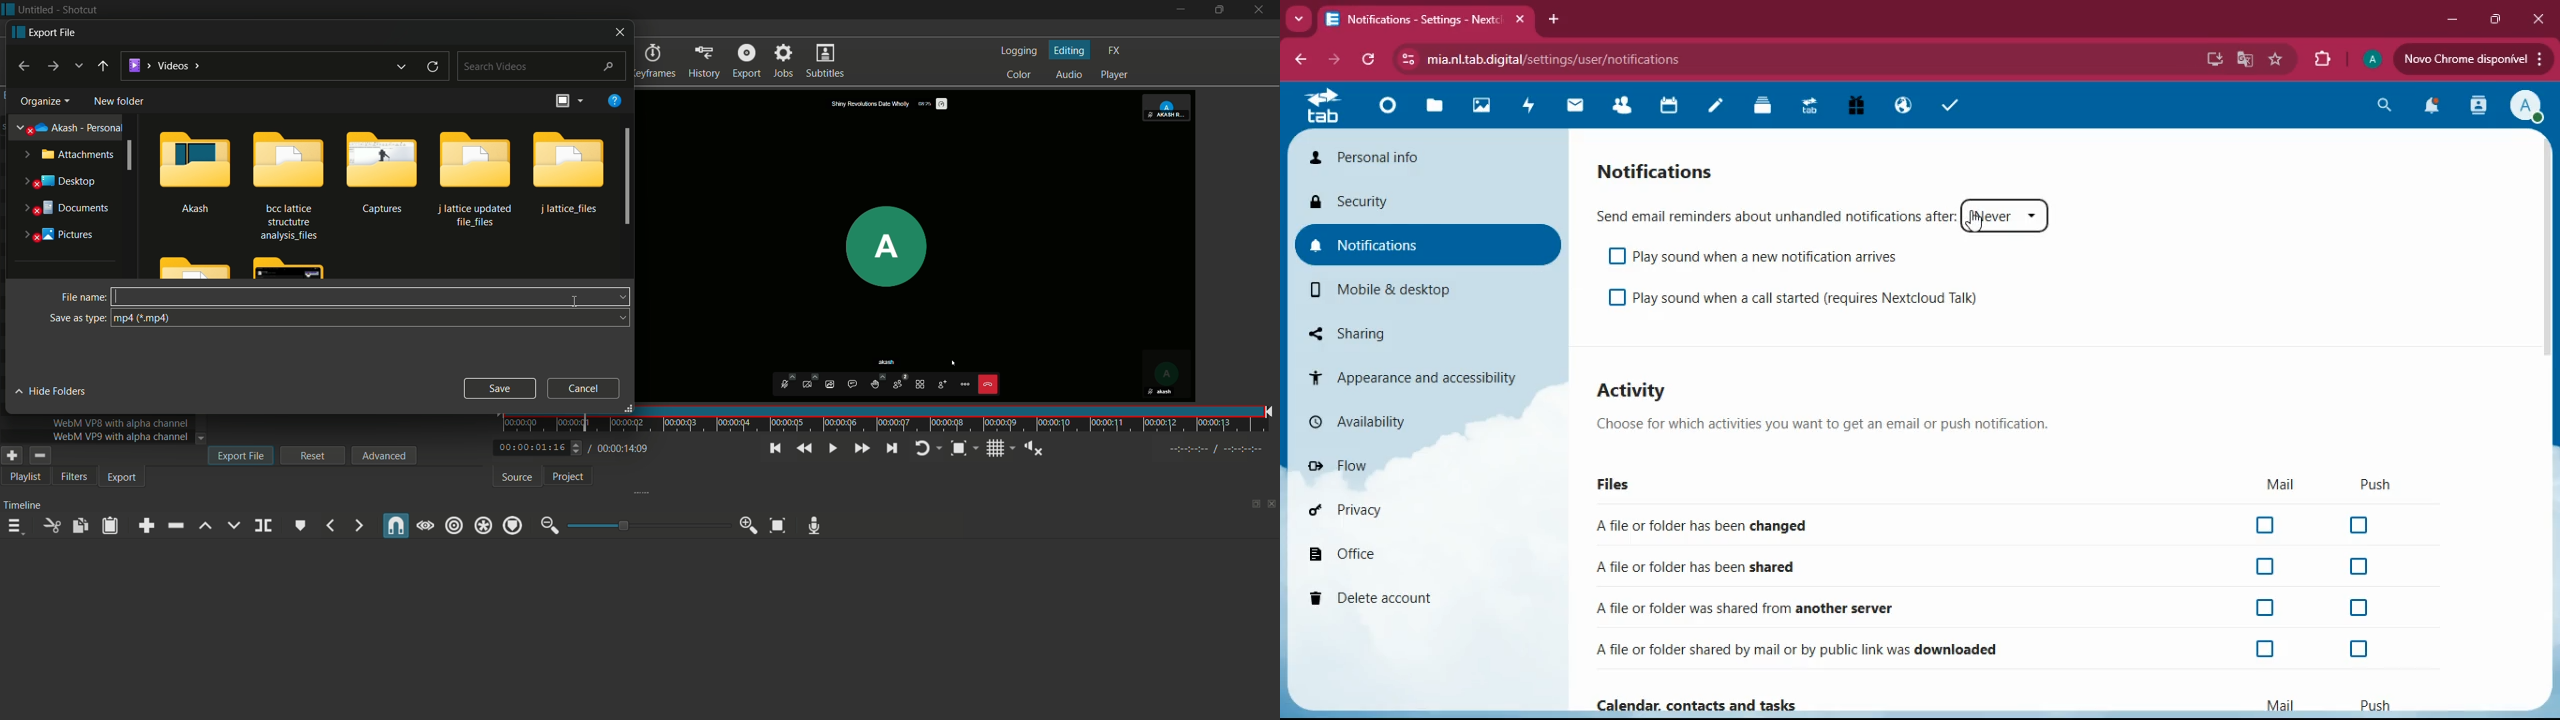 The height and width of the screenshot is (728, 2576). Describe the element at coordinates (2272, 485) in the screenshot. I see `mail` at that location.